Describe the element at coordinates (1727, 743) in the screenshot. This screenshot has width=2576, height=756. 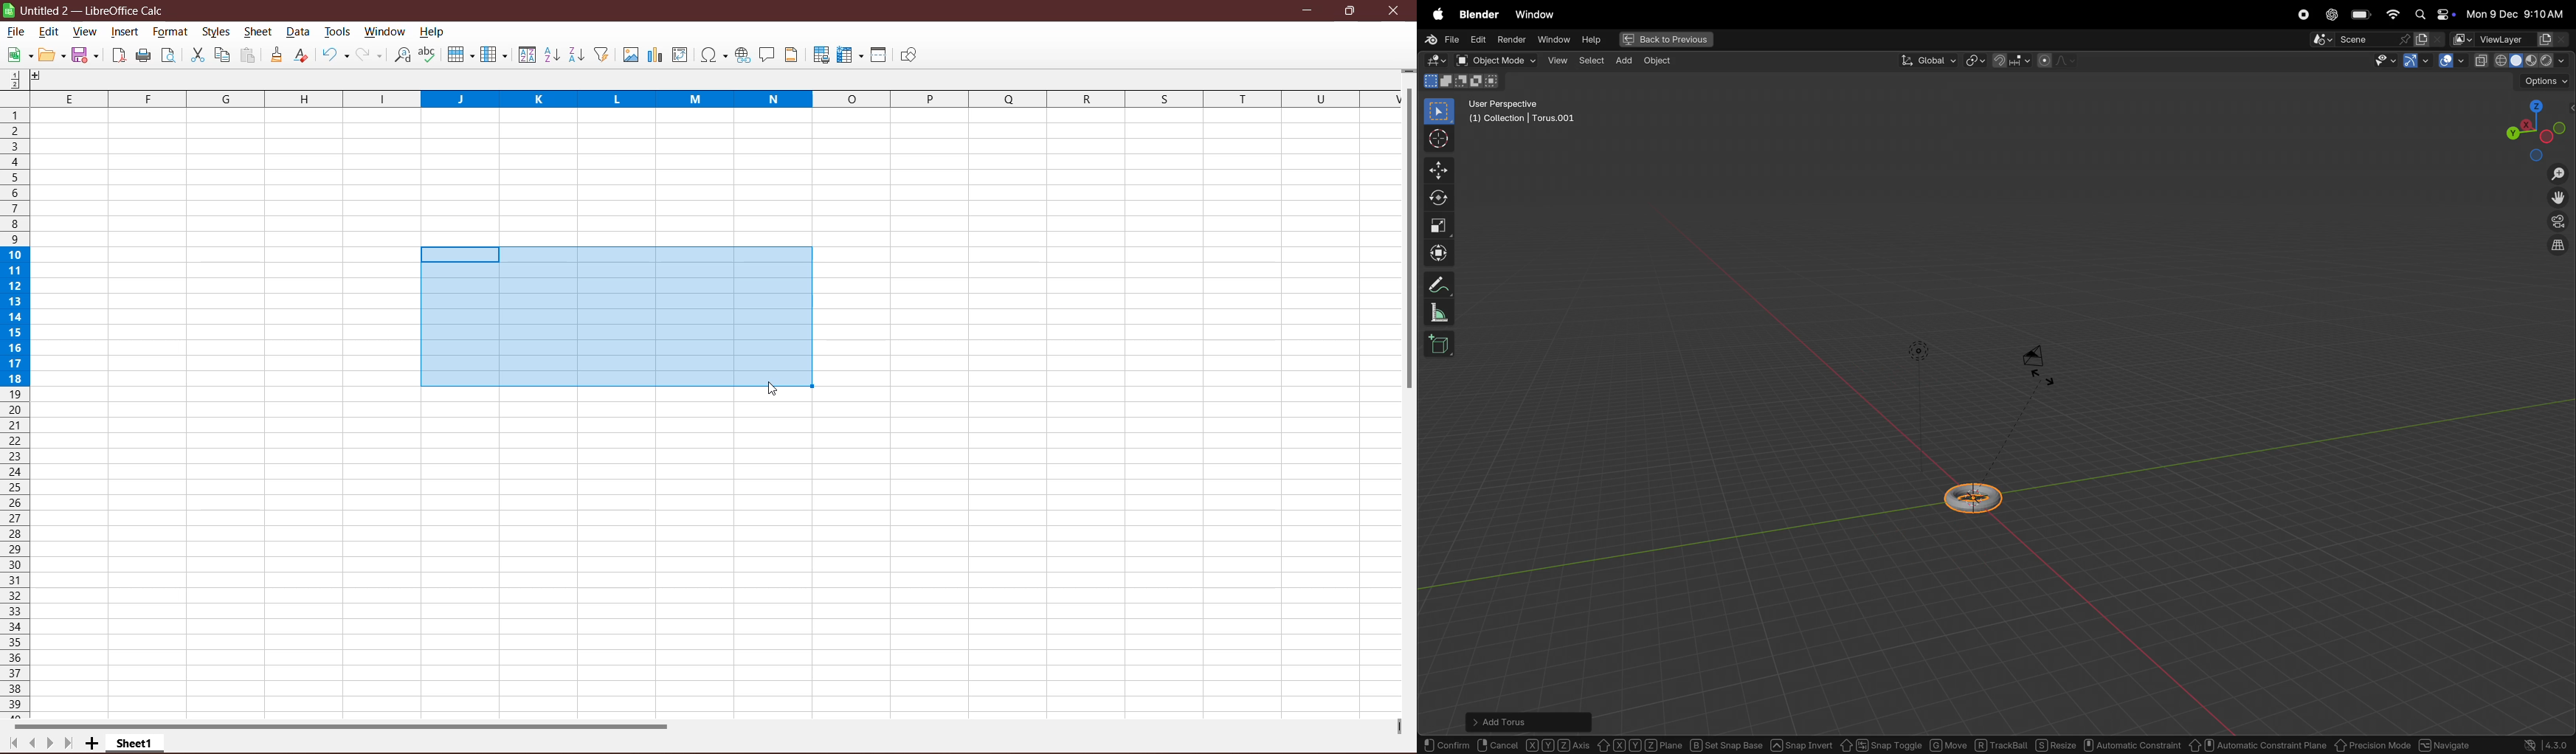
I see `Set Snap Base` at that location.